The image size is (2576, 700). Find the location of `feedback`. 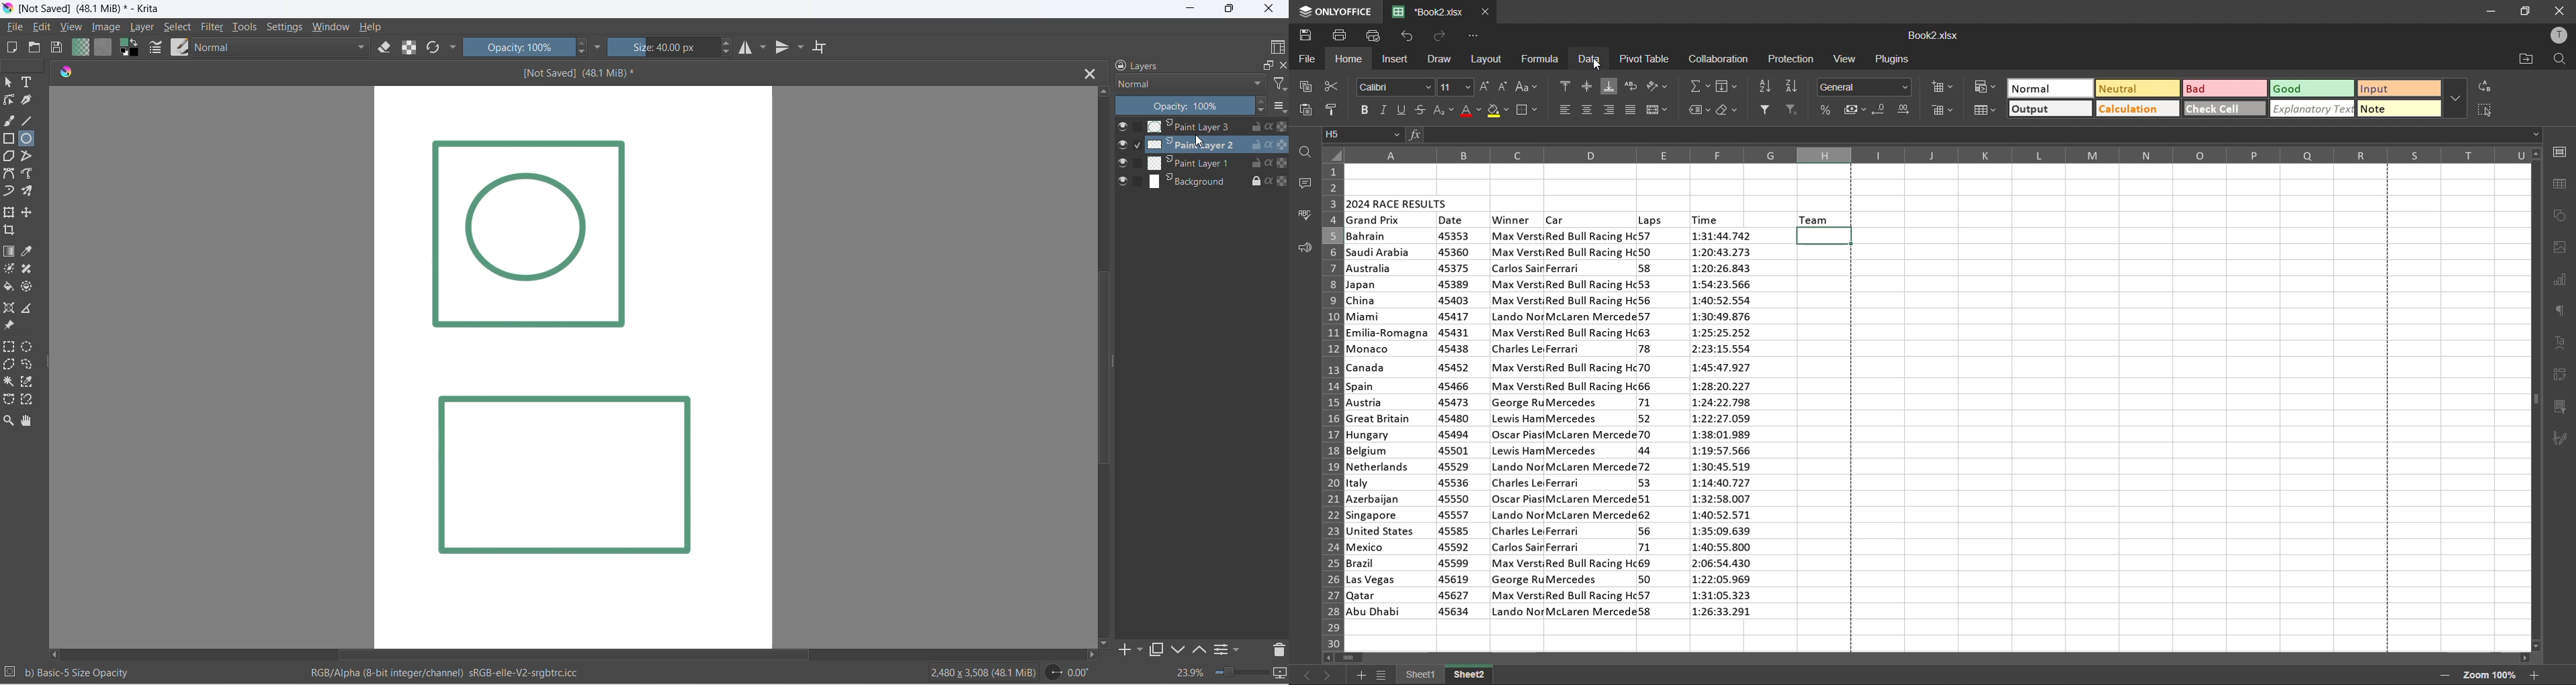

feedback is located at coordinates (1303, 248).